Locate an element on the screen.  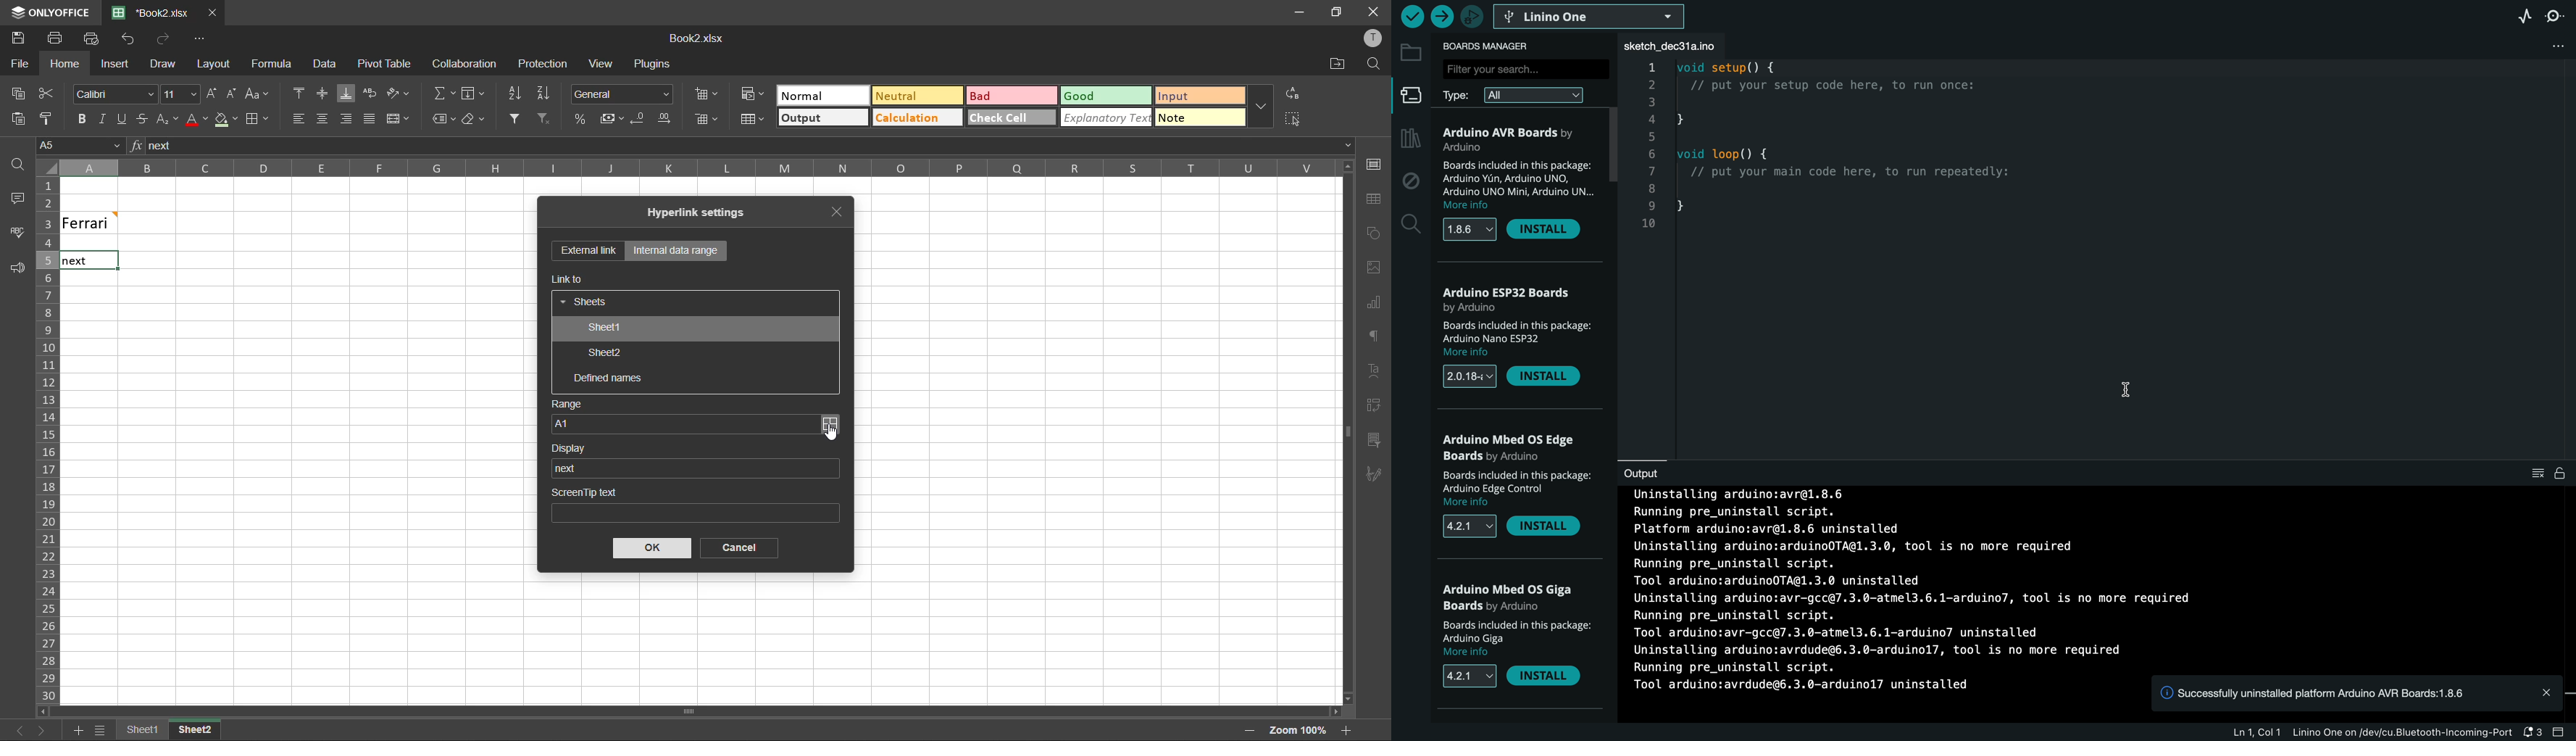
more info is located at coordinates (1467, 505).